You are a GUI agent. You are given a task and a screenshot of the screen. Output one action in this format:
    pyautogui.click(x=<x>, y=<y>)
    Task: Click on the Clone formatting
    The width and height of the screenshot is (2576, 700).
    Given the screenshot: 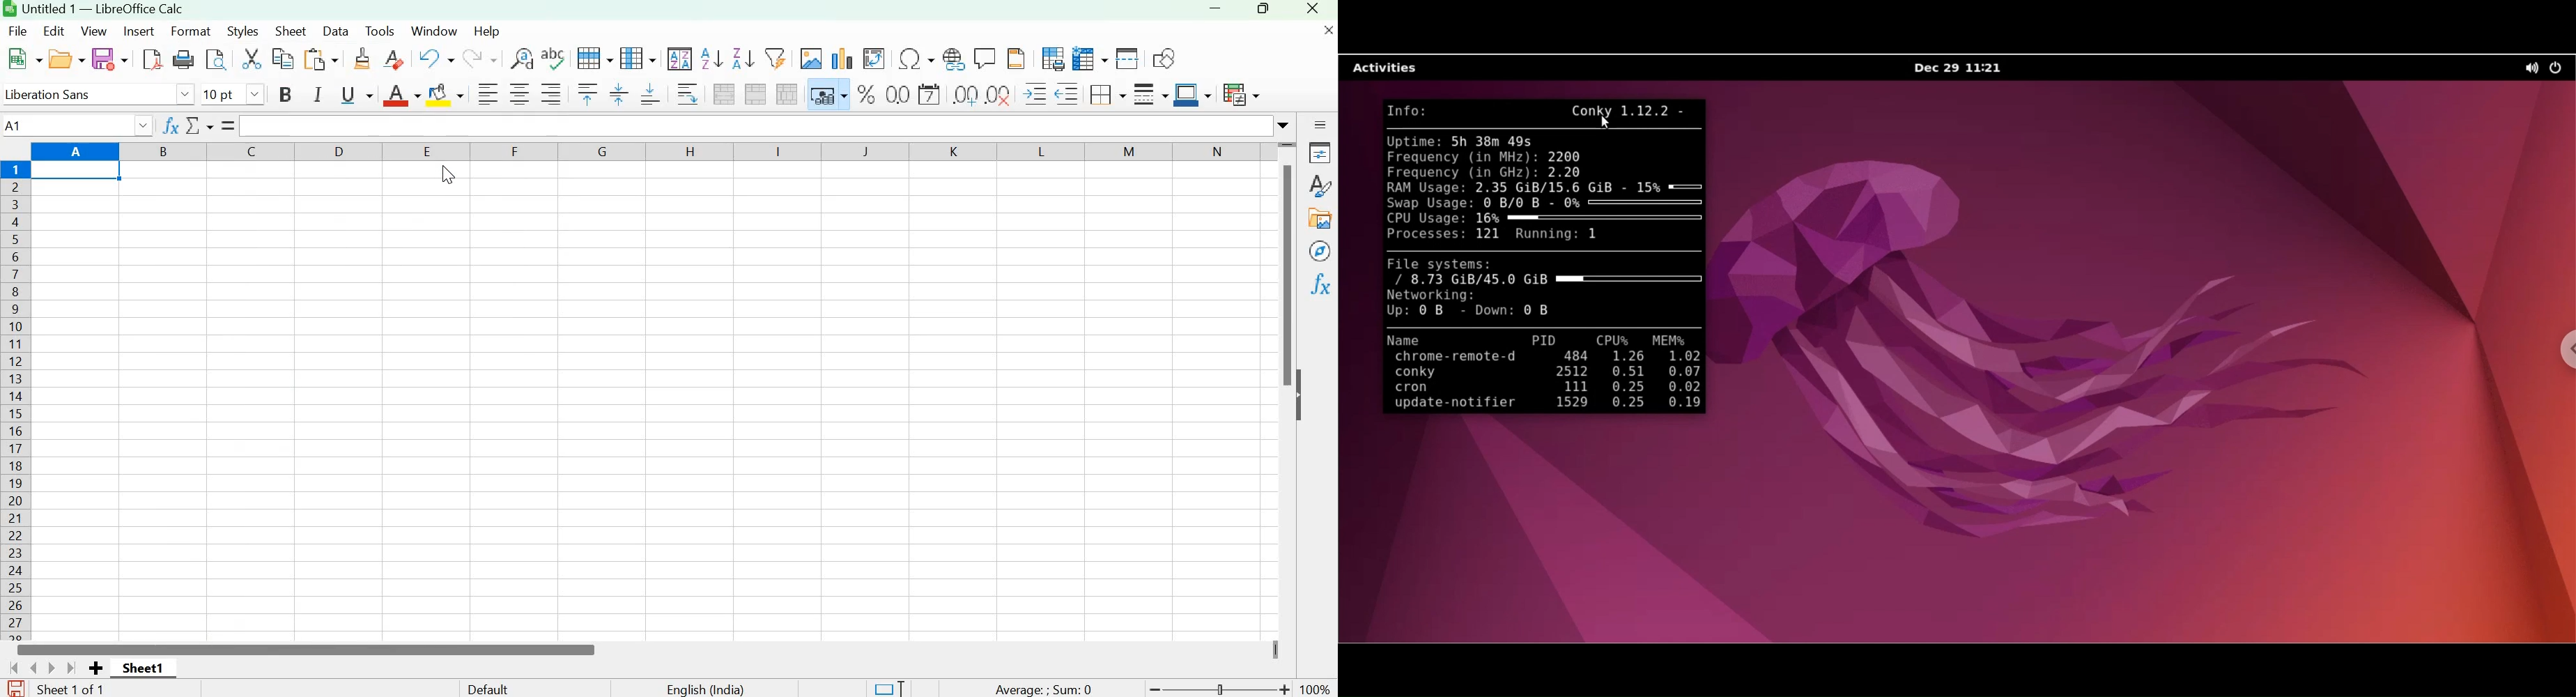 What is the action you would take?
    pyautogui.click(x=360, y=59)
    